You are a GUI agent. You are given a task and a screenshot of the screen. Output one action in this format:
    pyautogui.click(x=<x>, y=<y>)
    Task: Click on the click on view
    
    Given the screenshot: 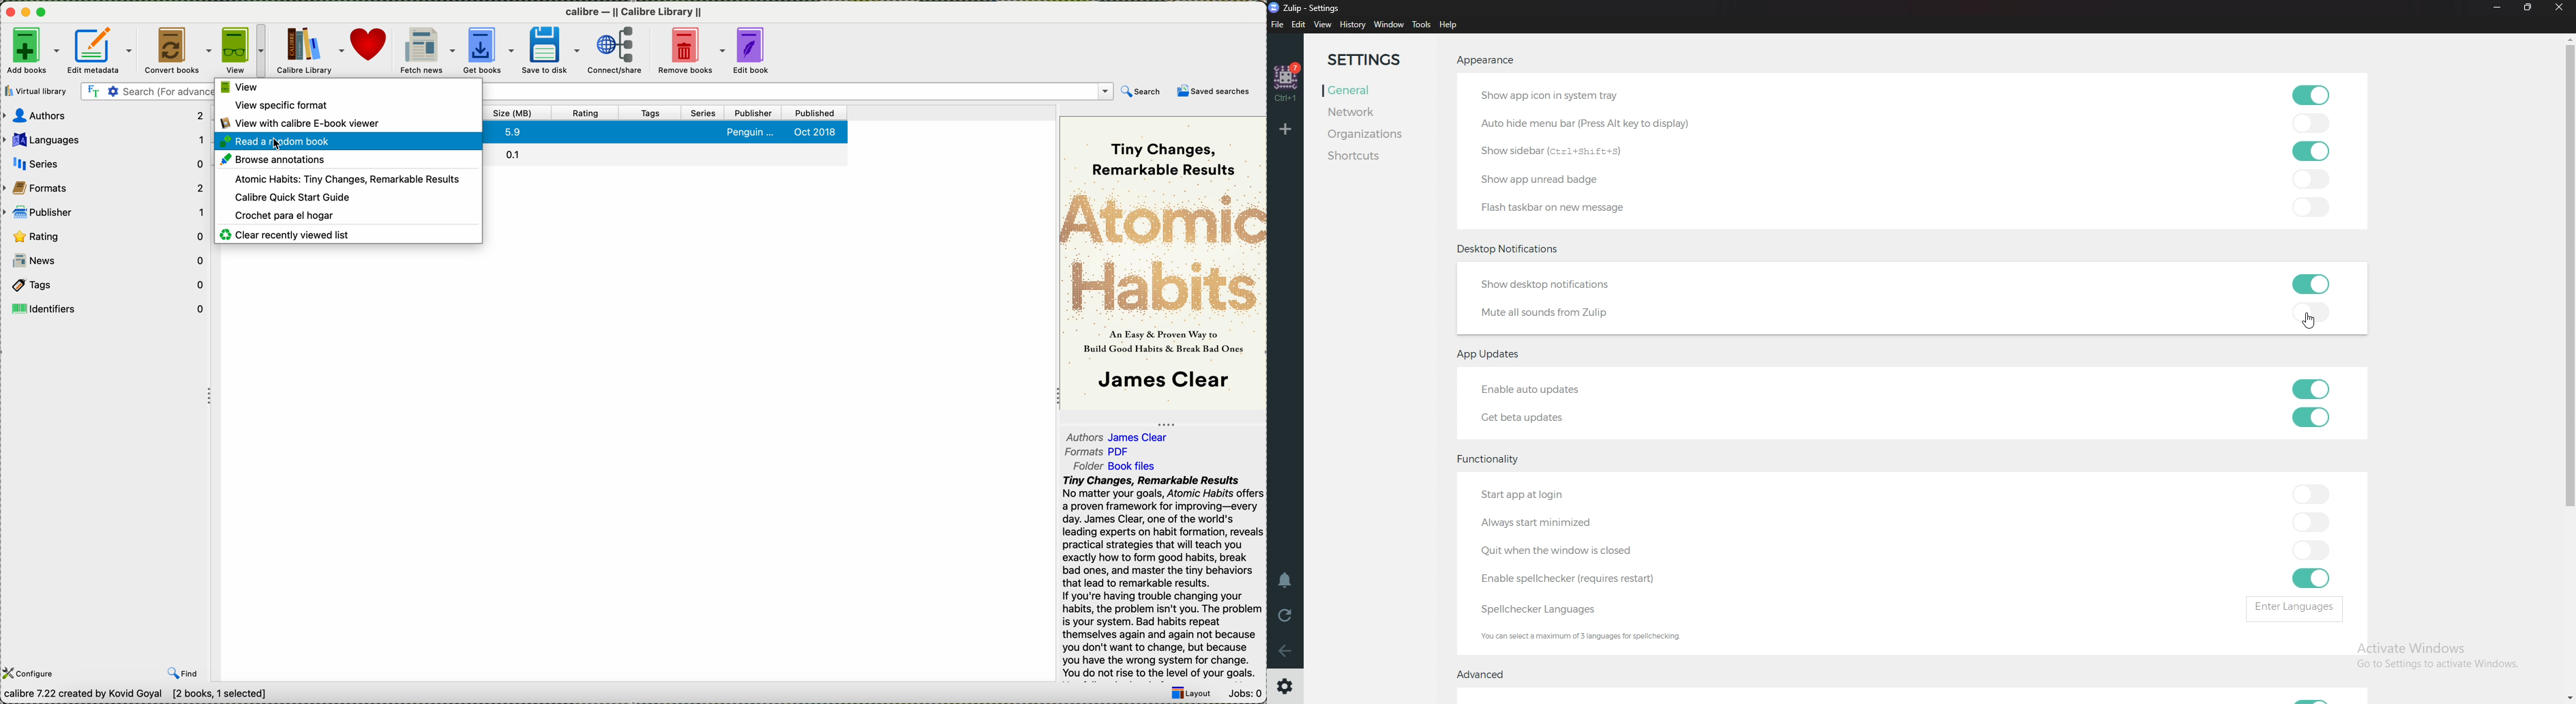 What is the action you would take?
    pyautogui.click(x=244, y=51)
    